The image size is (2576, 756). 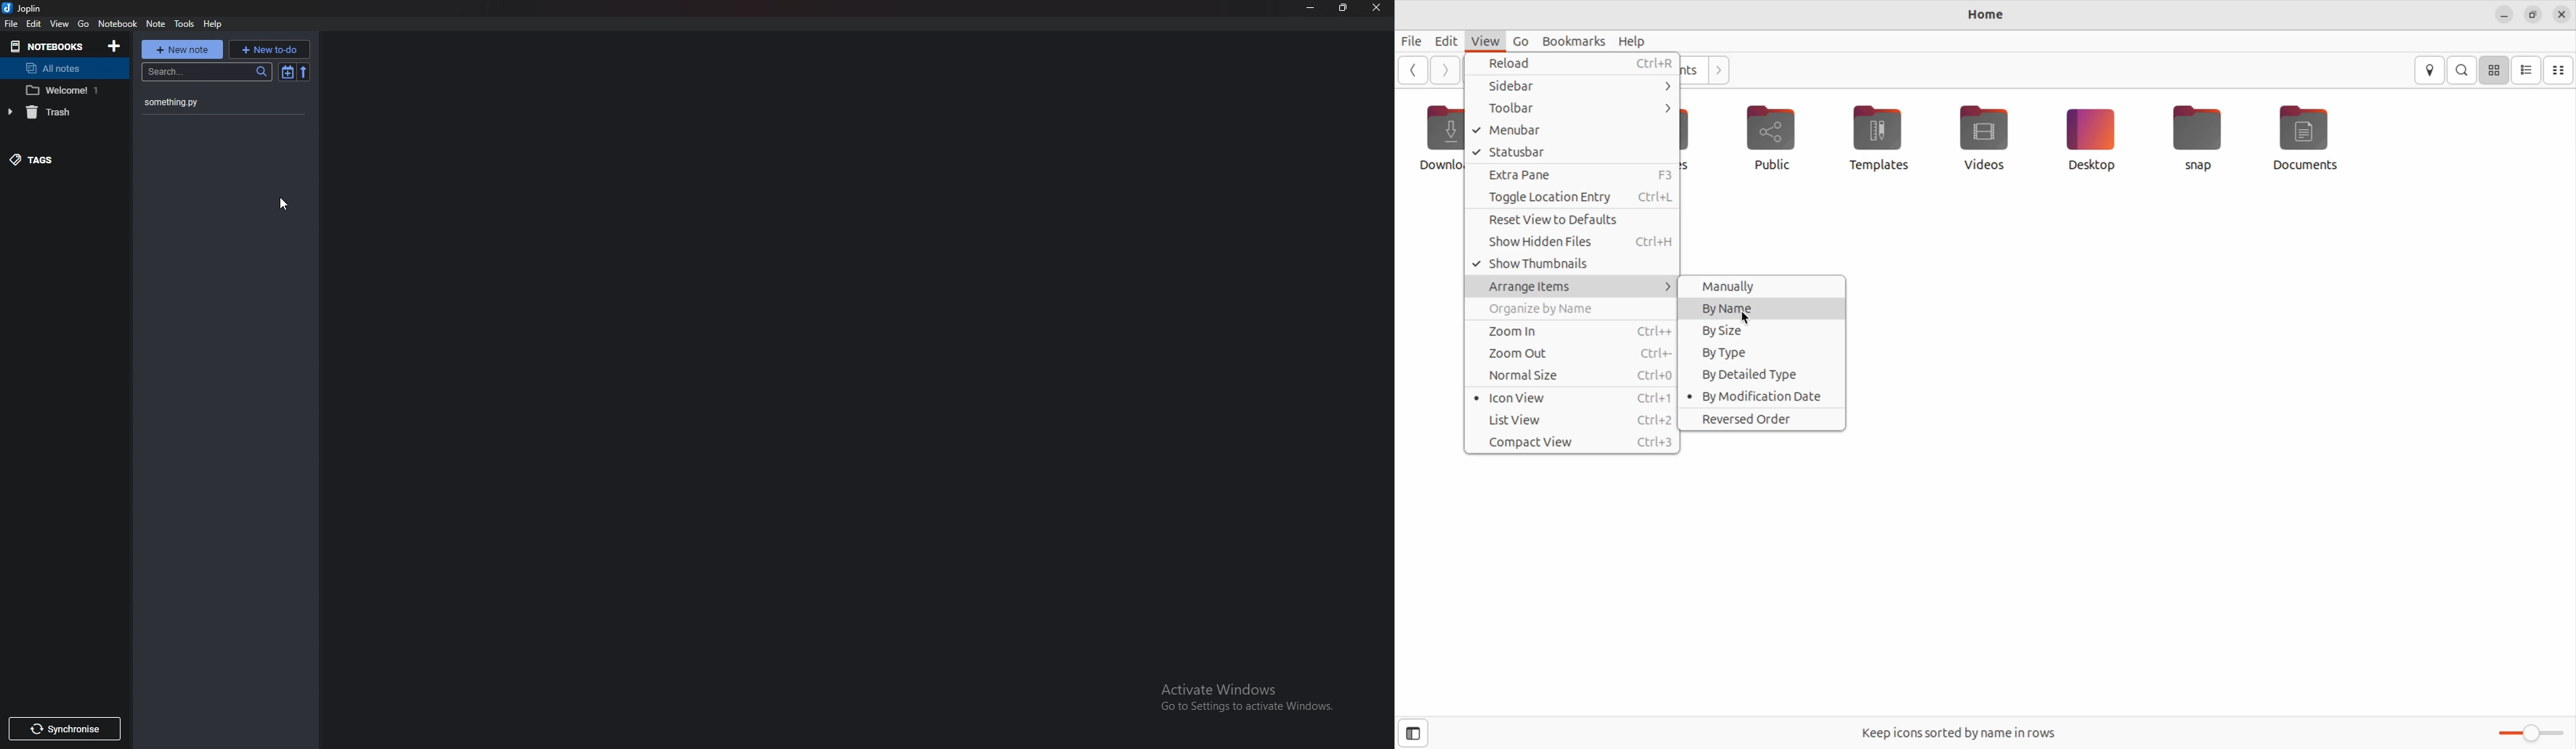 What do you see at coordinates (1437, 139) in the screenshot?
I see `Downloads` at bounding box center [1437, 139].